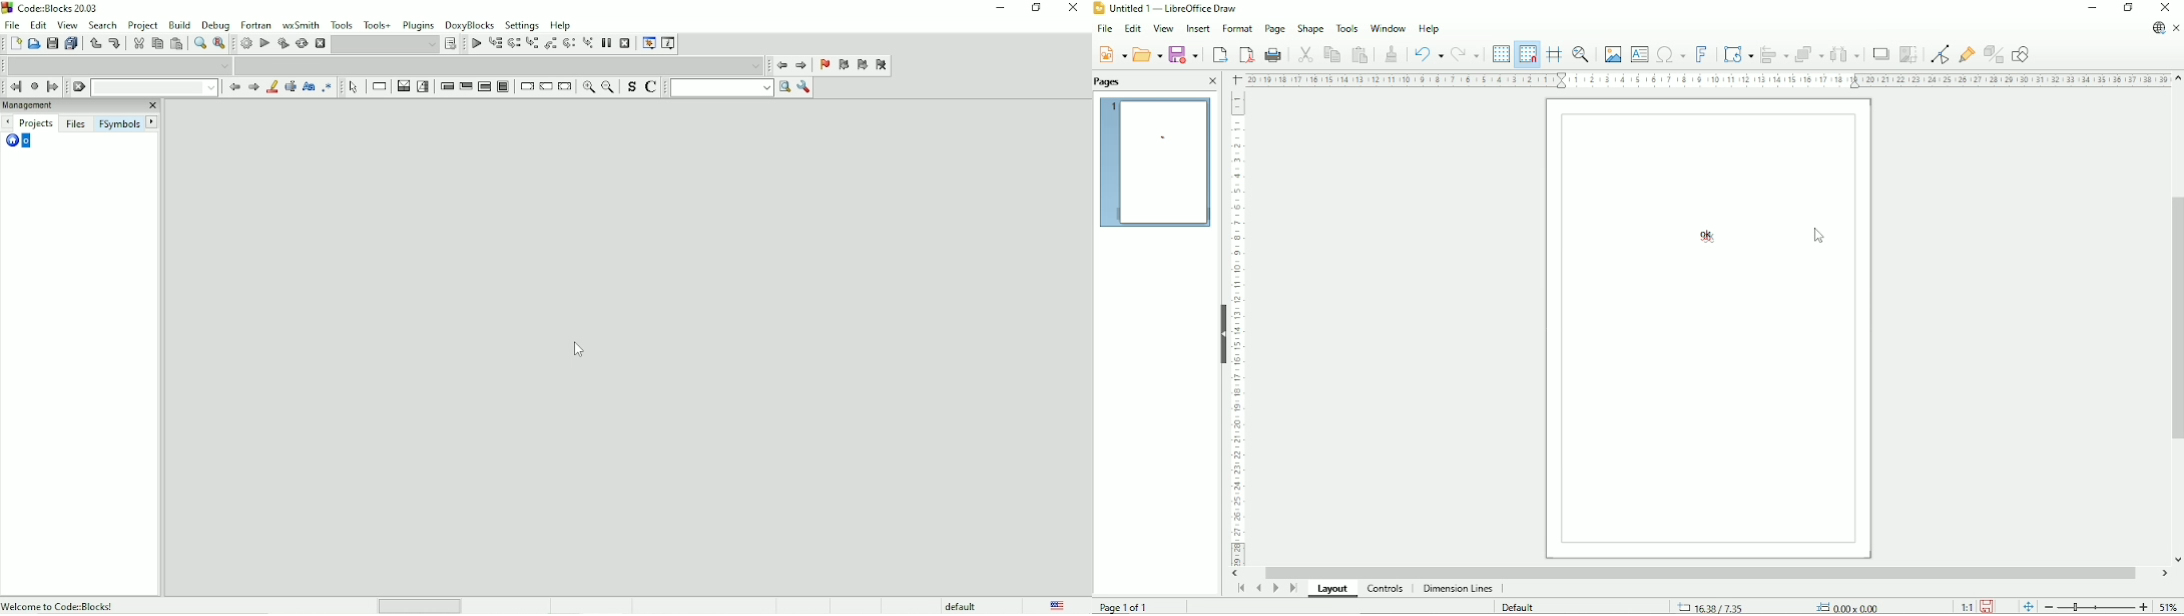 The width and height of the screenshot is (2184, 616). What do you see at coordinates (1258, 588) in the screenshot?
I see `Scroll to previous page` at bounding box center [1258, 588].